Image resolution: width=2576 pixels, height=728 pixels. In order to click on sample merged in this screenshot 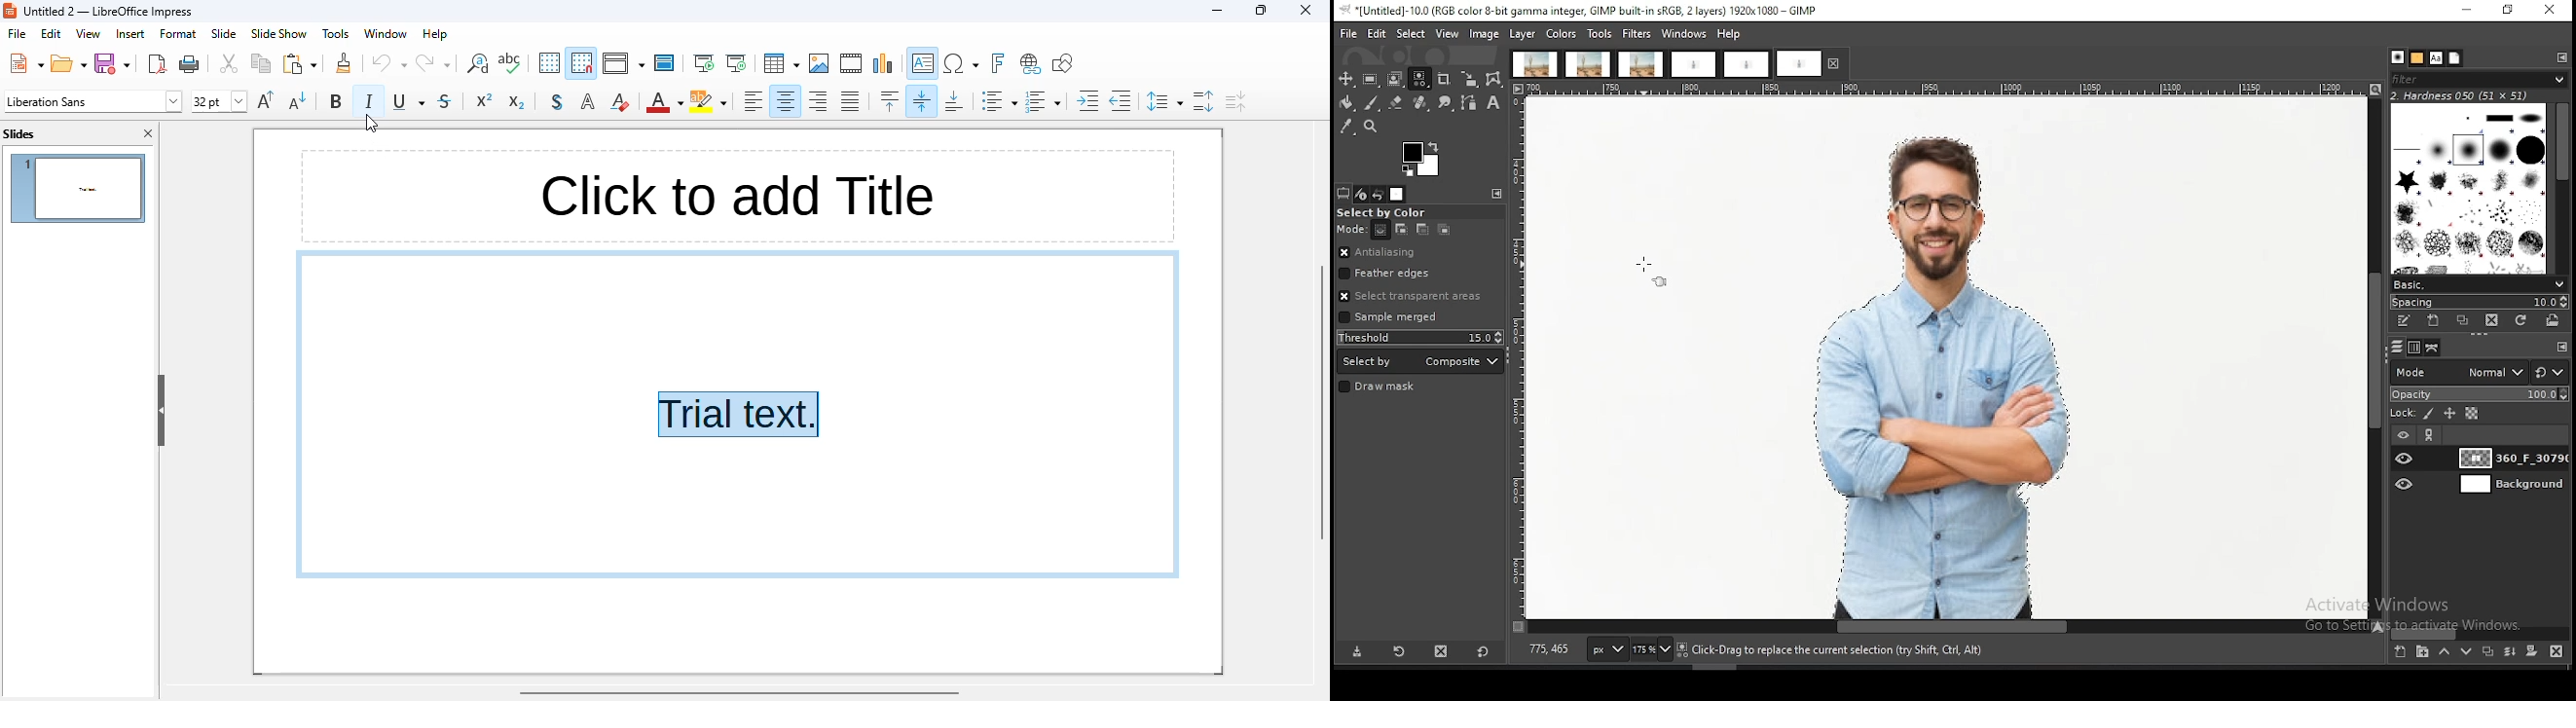, I will do `click(1388, 318)`.